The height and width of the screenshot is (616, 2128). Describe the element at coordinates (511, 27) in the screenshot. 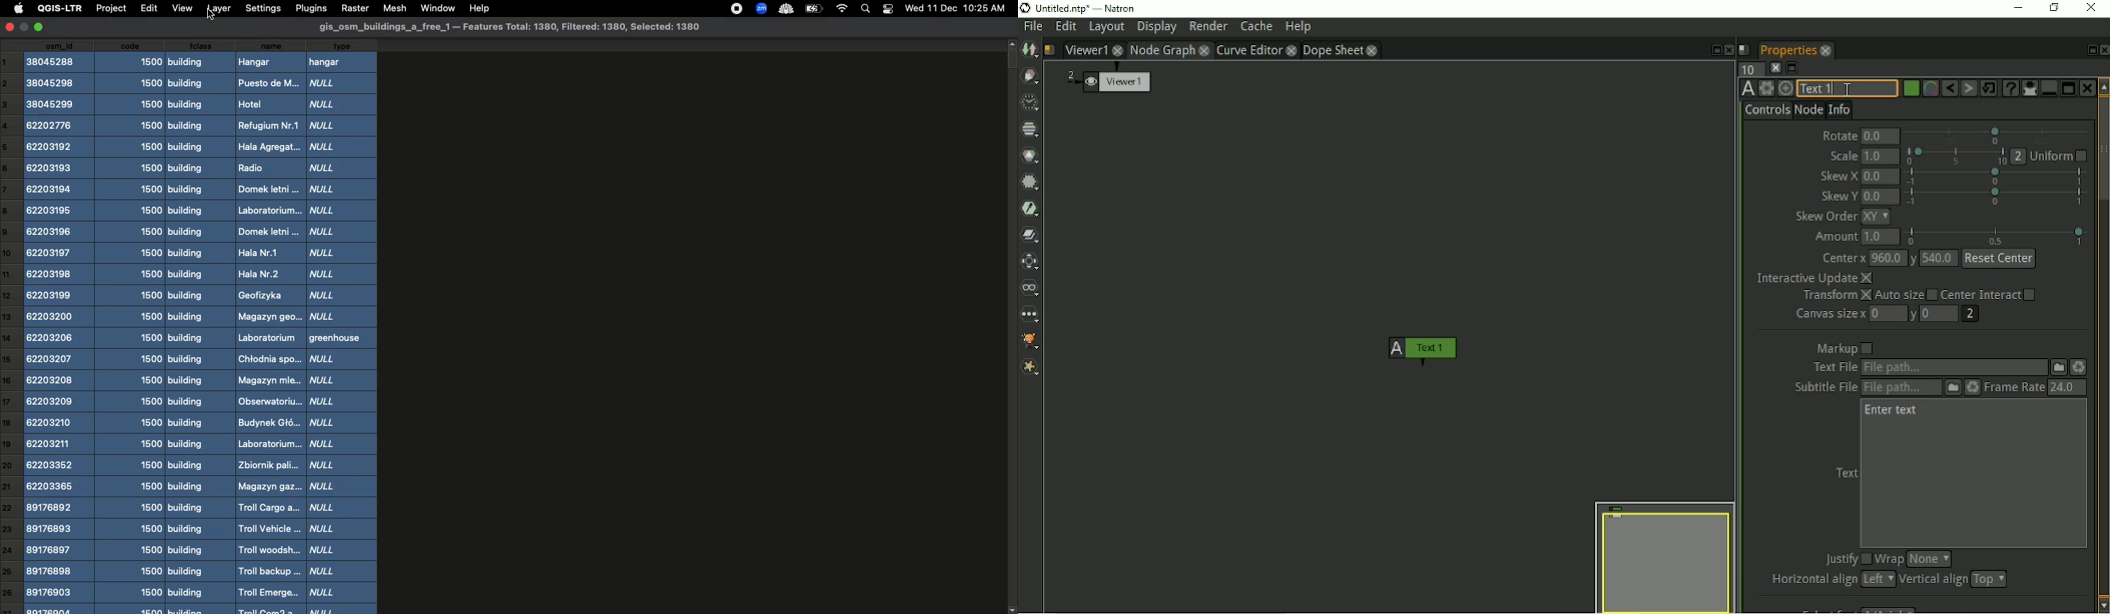

I see `gis` at that location.